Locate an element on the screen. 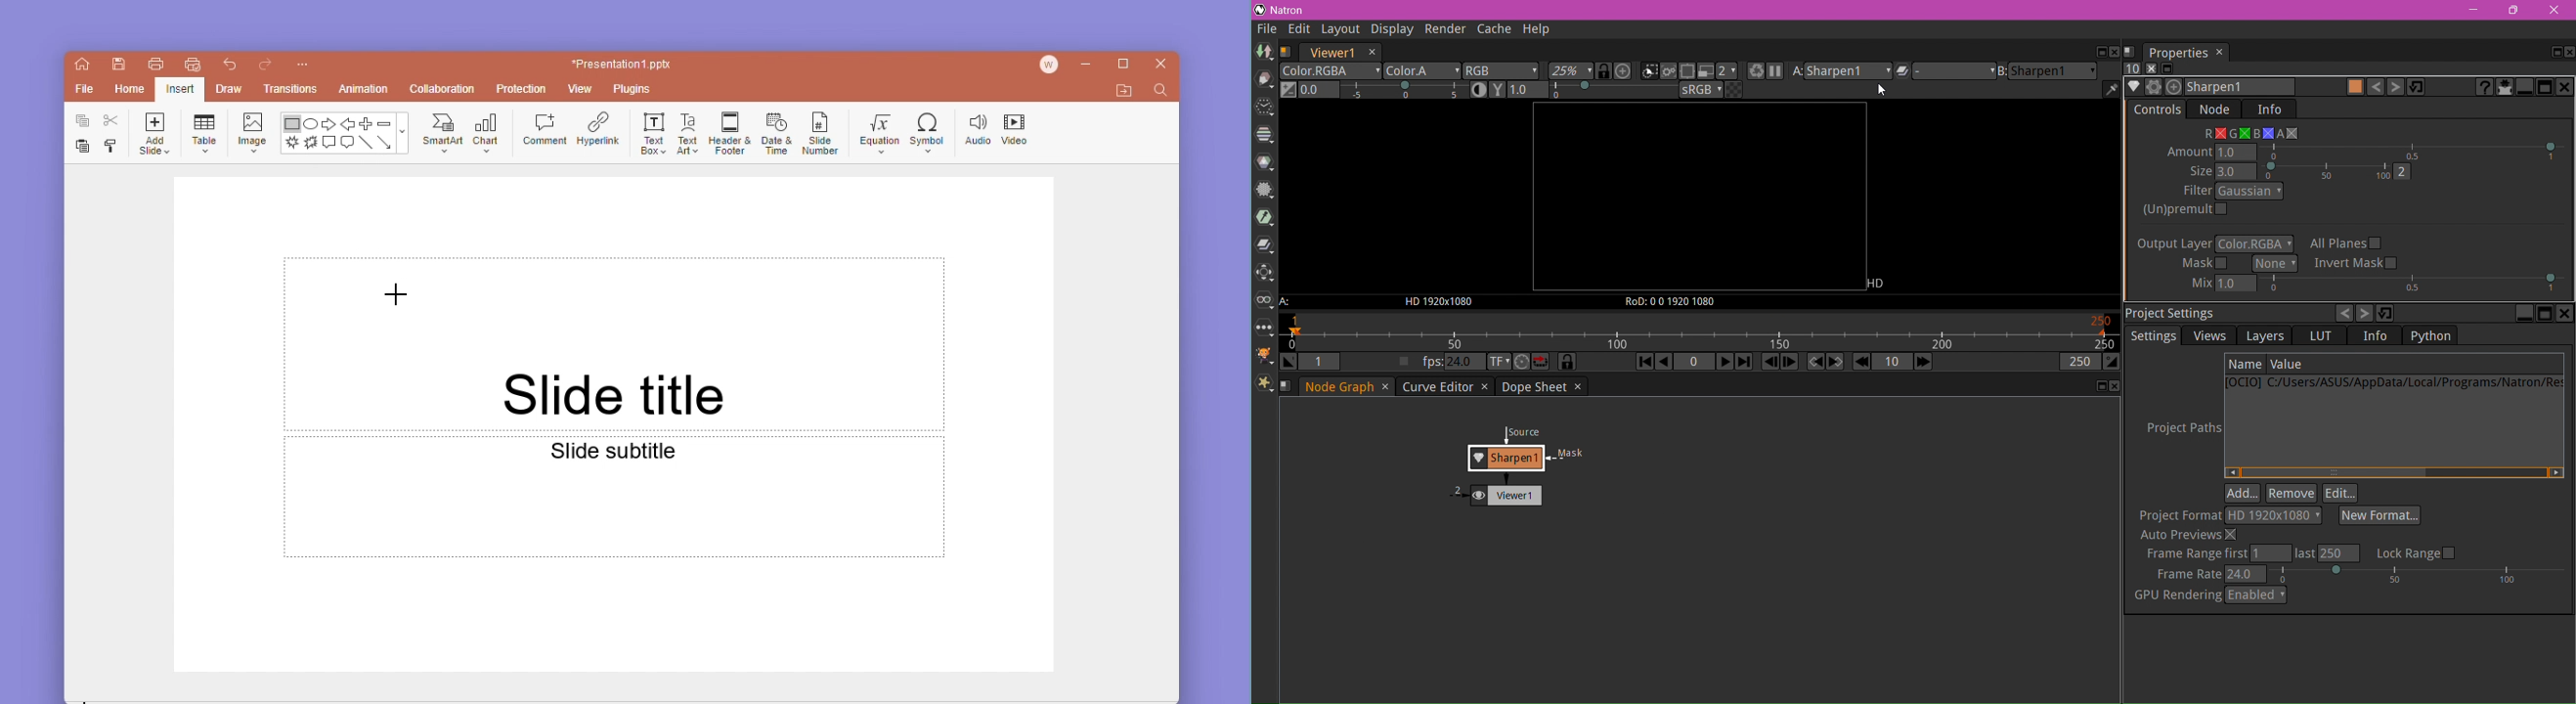 This screenshot has width=2576, height=728. Selects the image so it doesn't exceed the size of the viewer and centers it is located at coordinates (1625, 71).